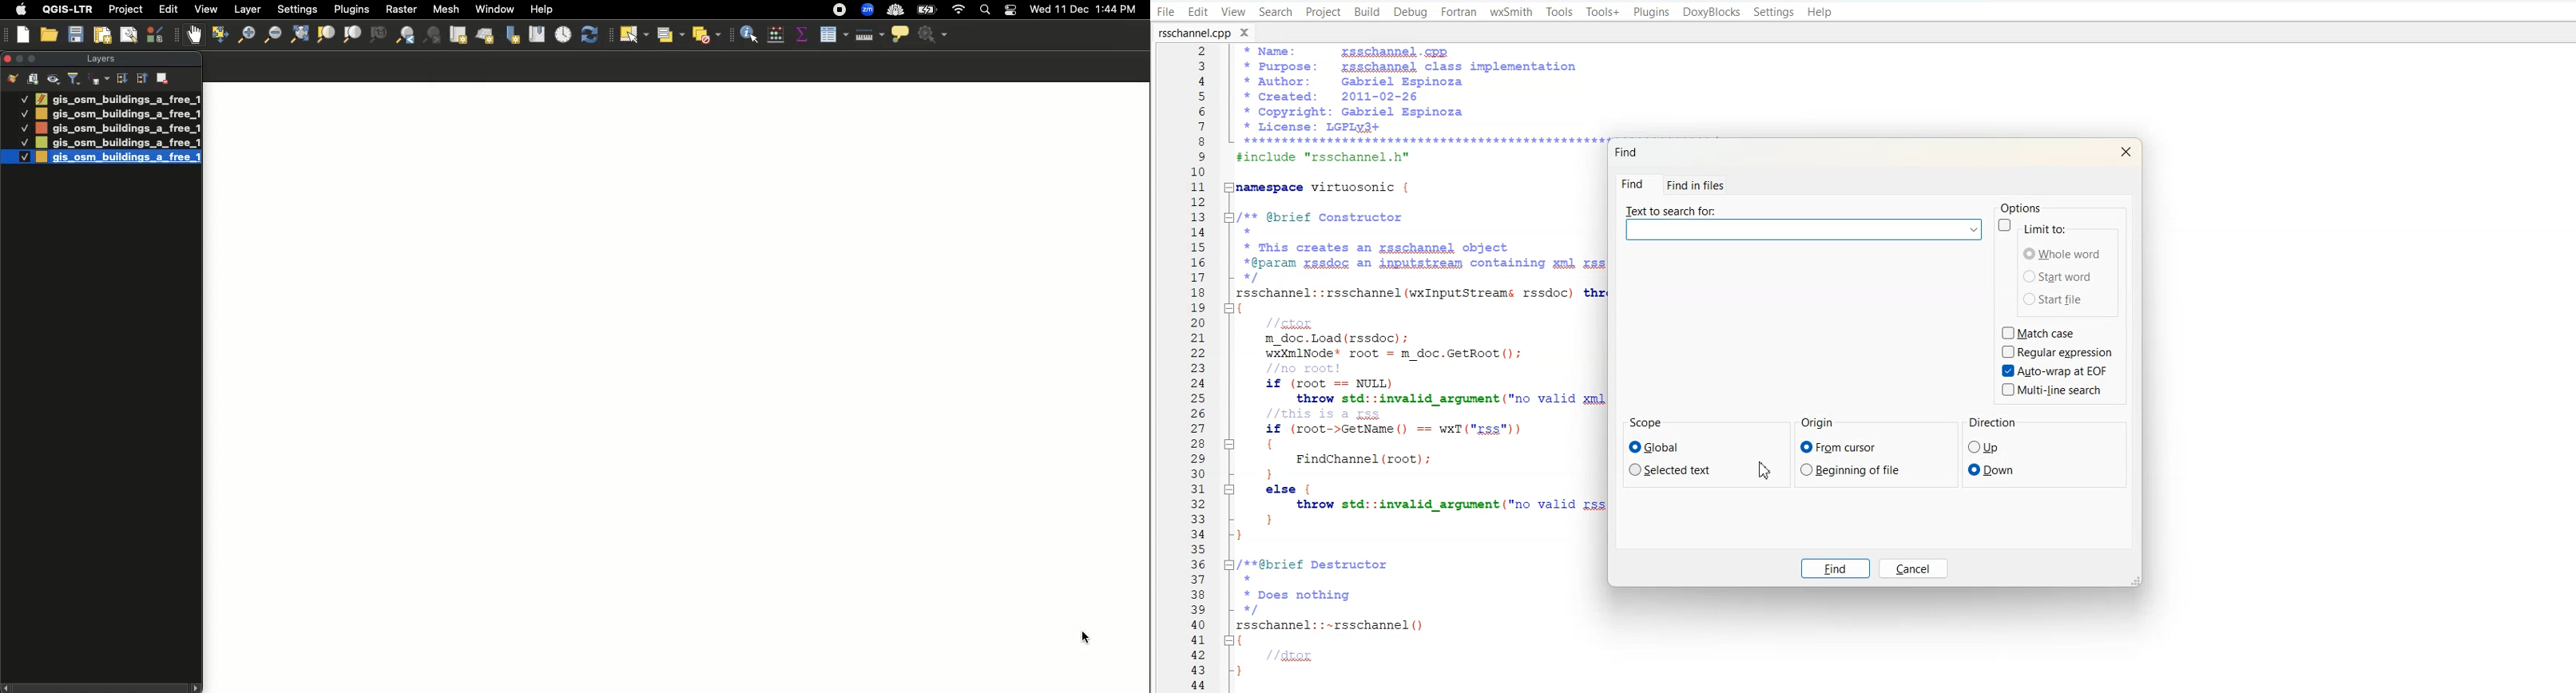  What do you see at coordinates (1820, 423) in the screenshot?
I see `Origin` at bounding box center [1820, 423].